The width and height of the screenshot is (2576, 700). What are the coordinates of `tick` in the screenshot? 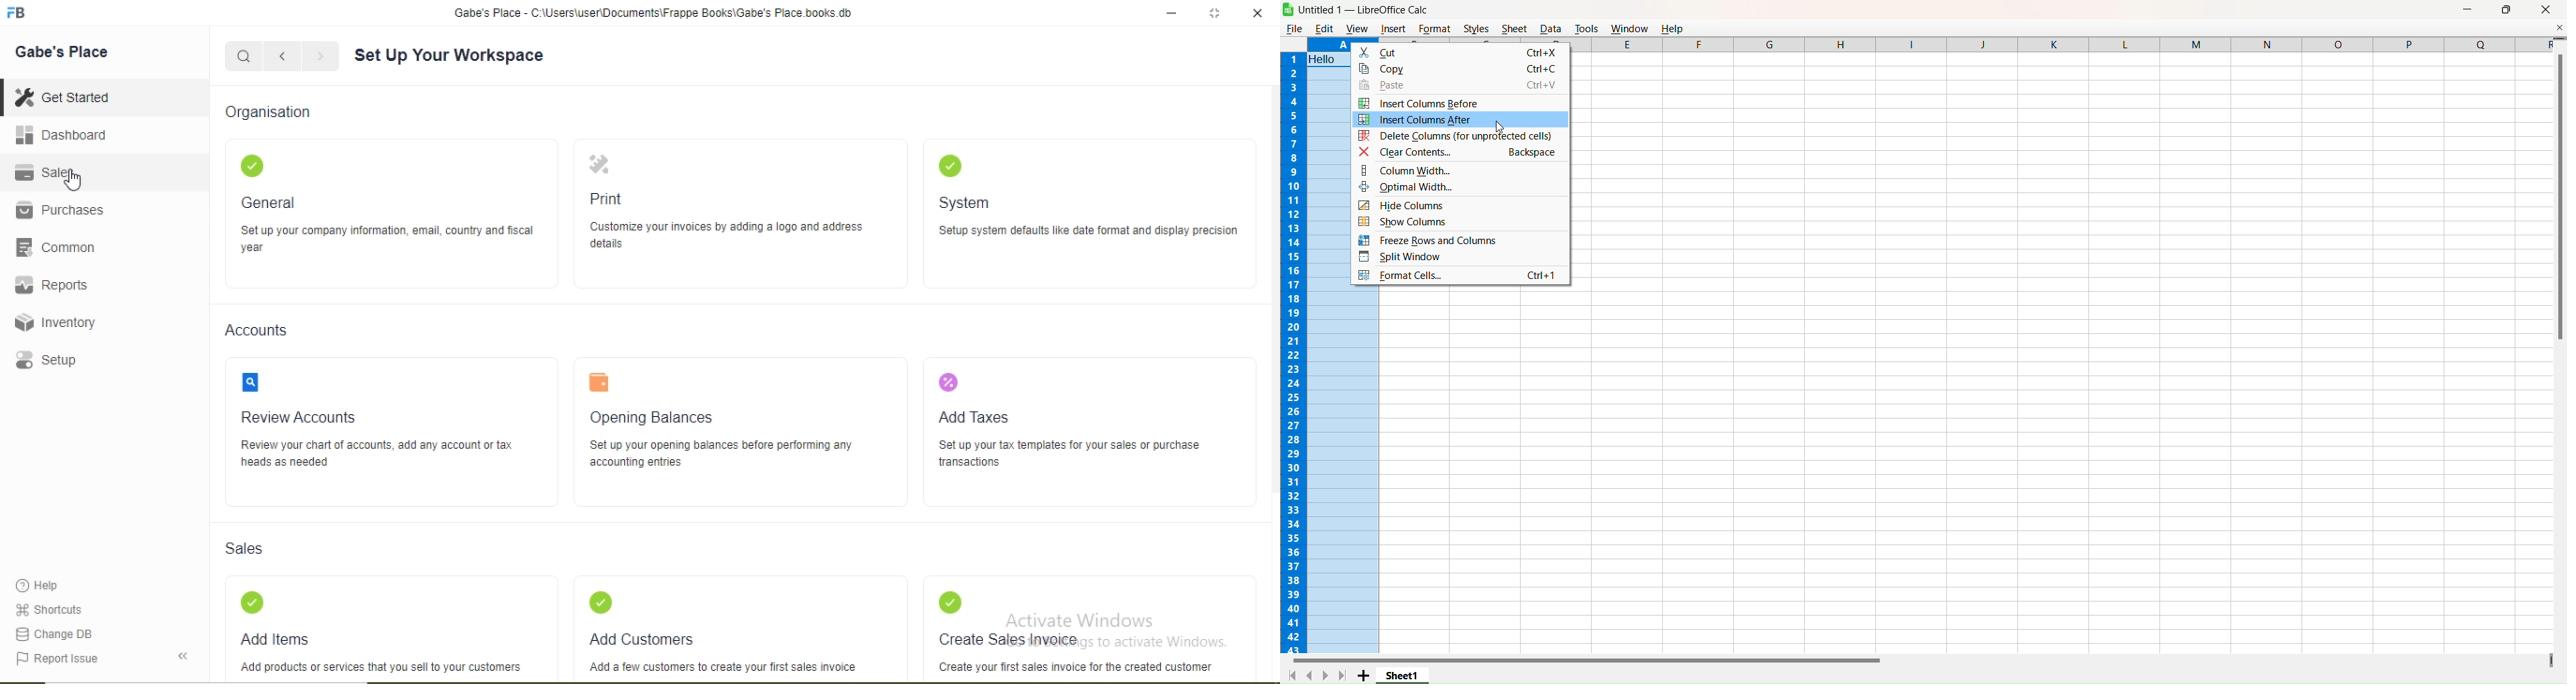 It's located at (272, 162).